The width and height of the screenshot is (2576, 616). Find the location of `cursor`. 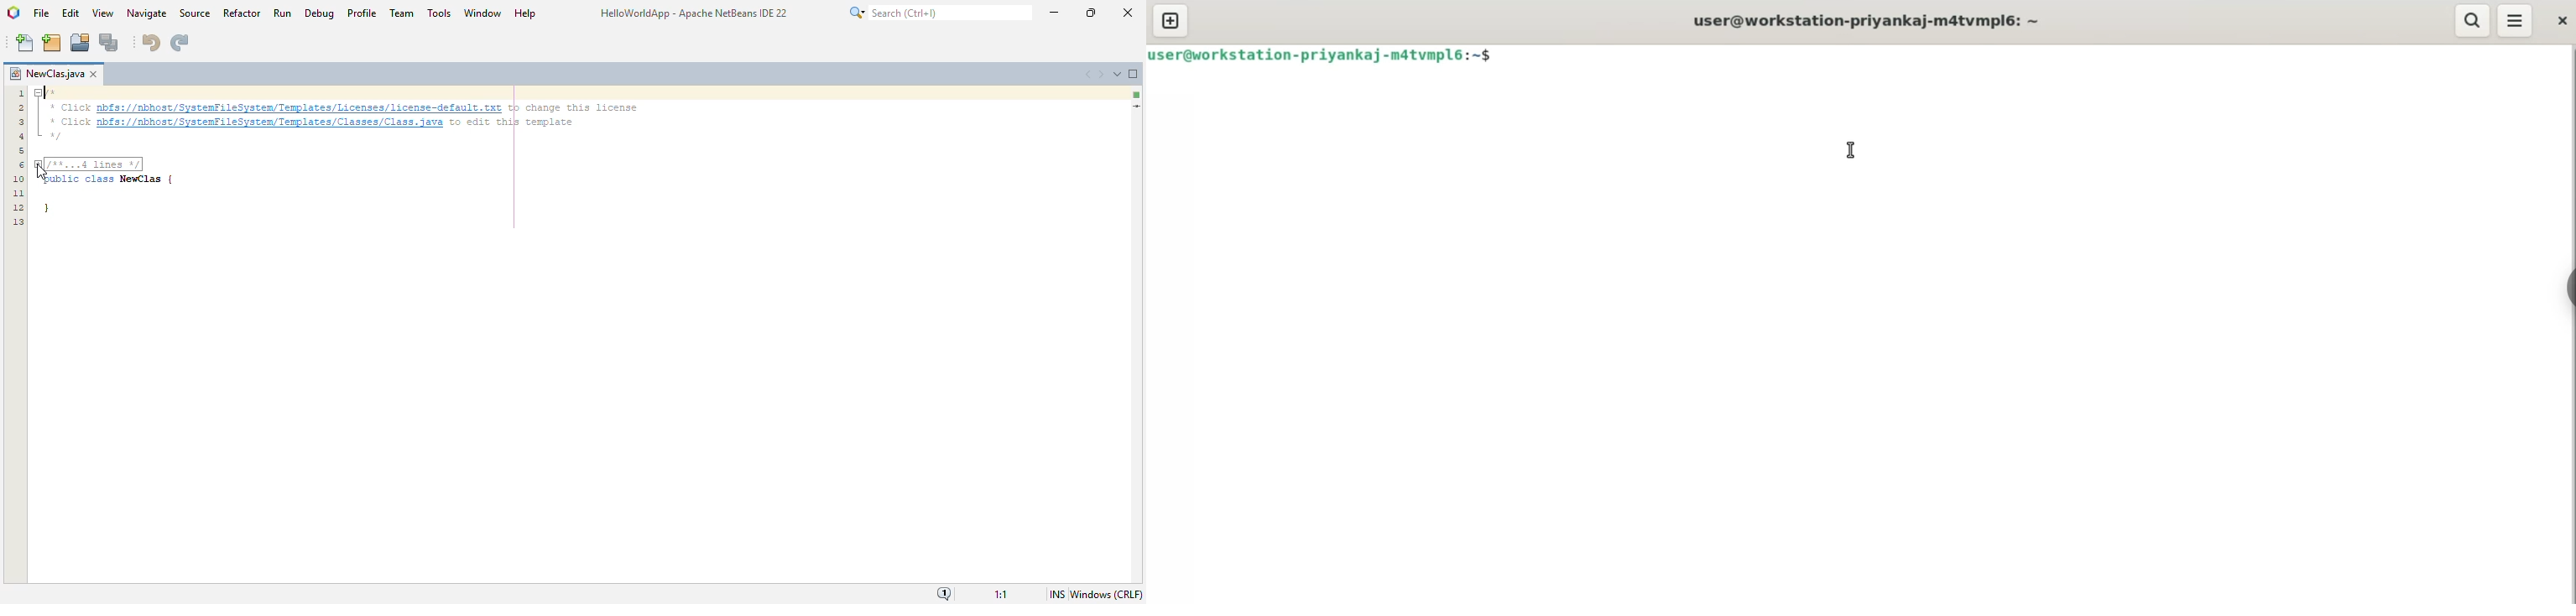

cursor is located at coordinates (1850, 151).